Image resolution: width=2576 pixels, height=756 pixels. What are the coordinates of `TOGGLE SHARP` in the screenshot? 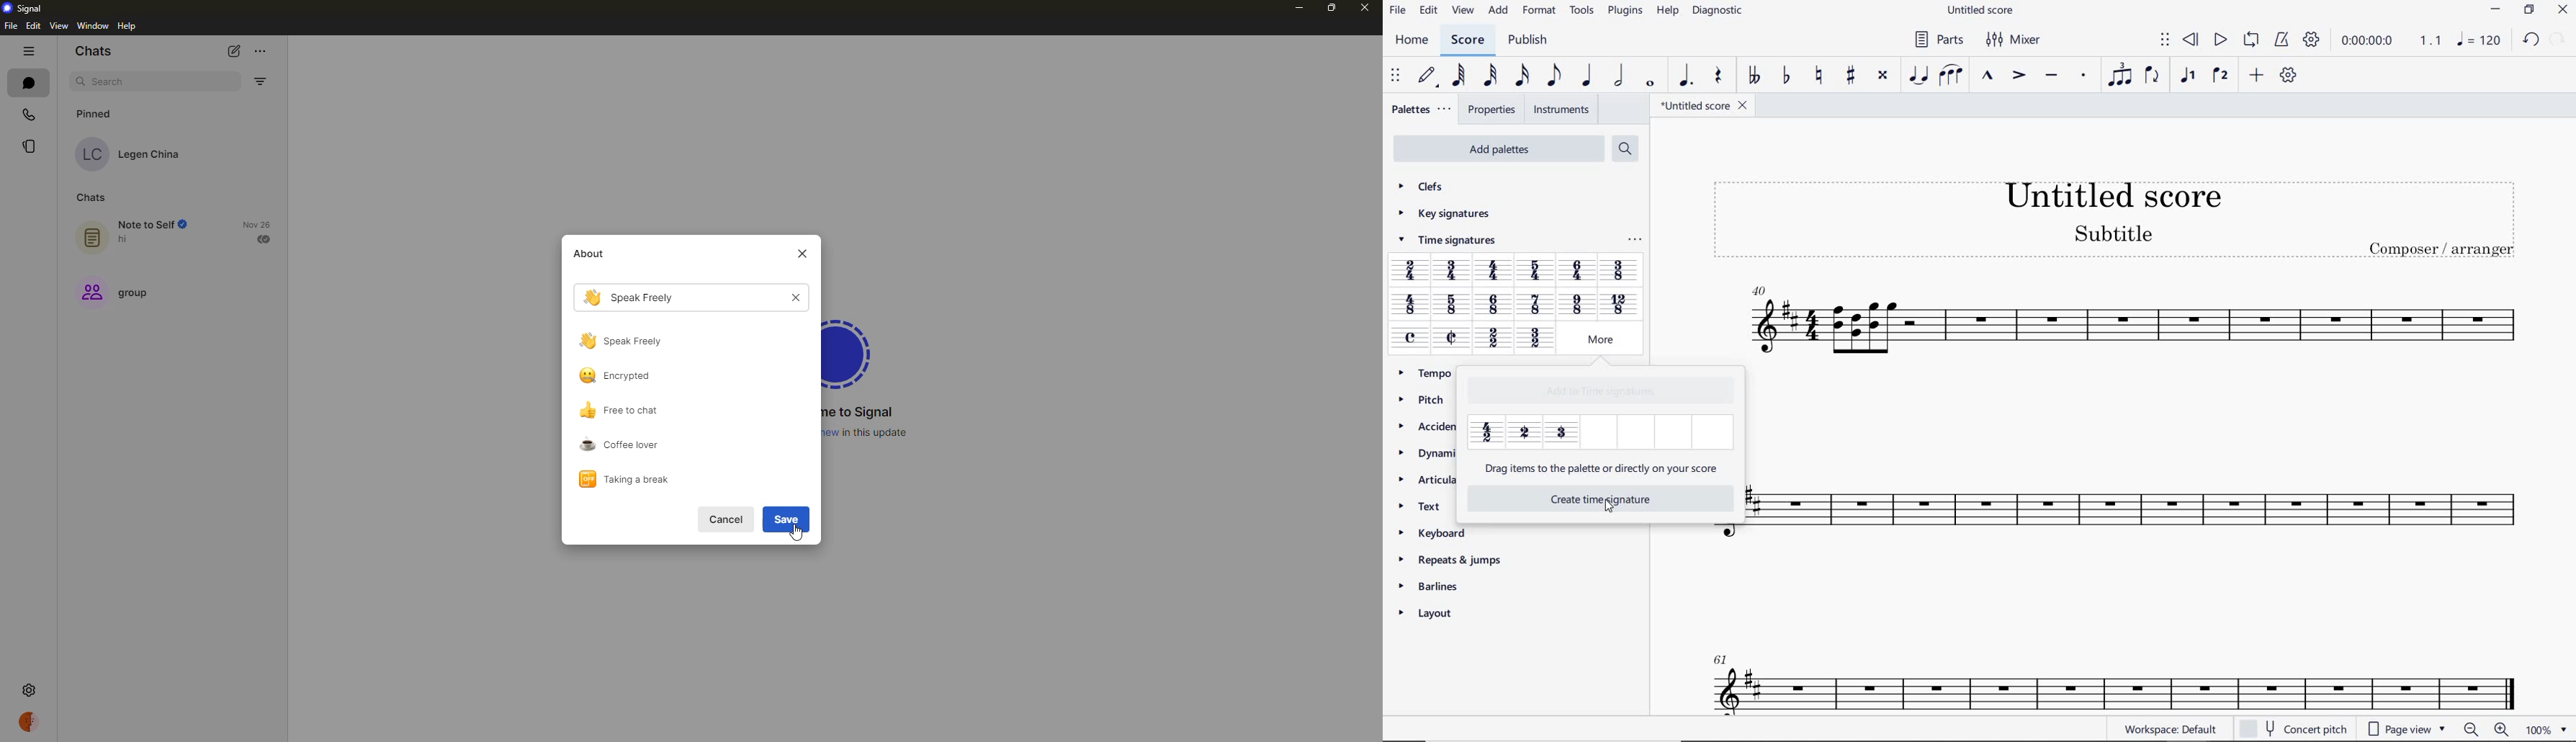 It's located at (1849, 77).